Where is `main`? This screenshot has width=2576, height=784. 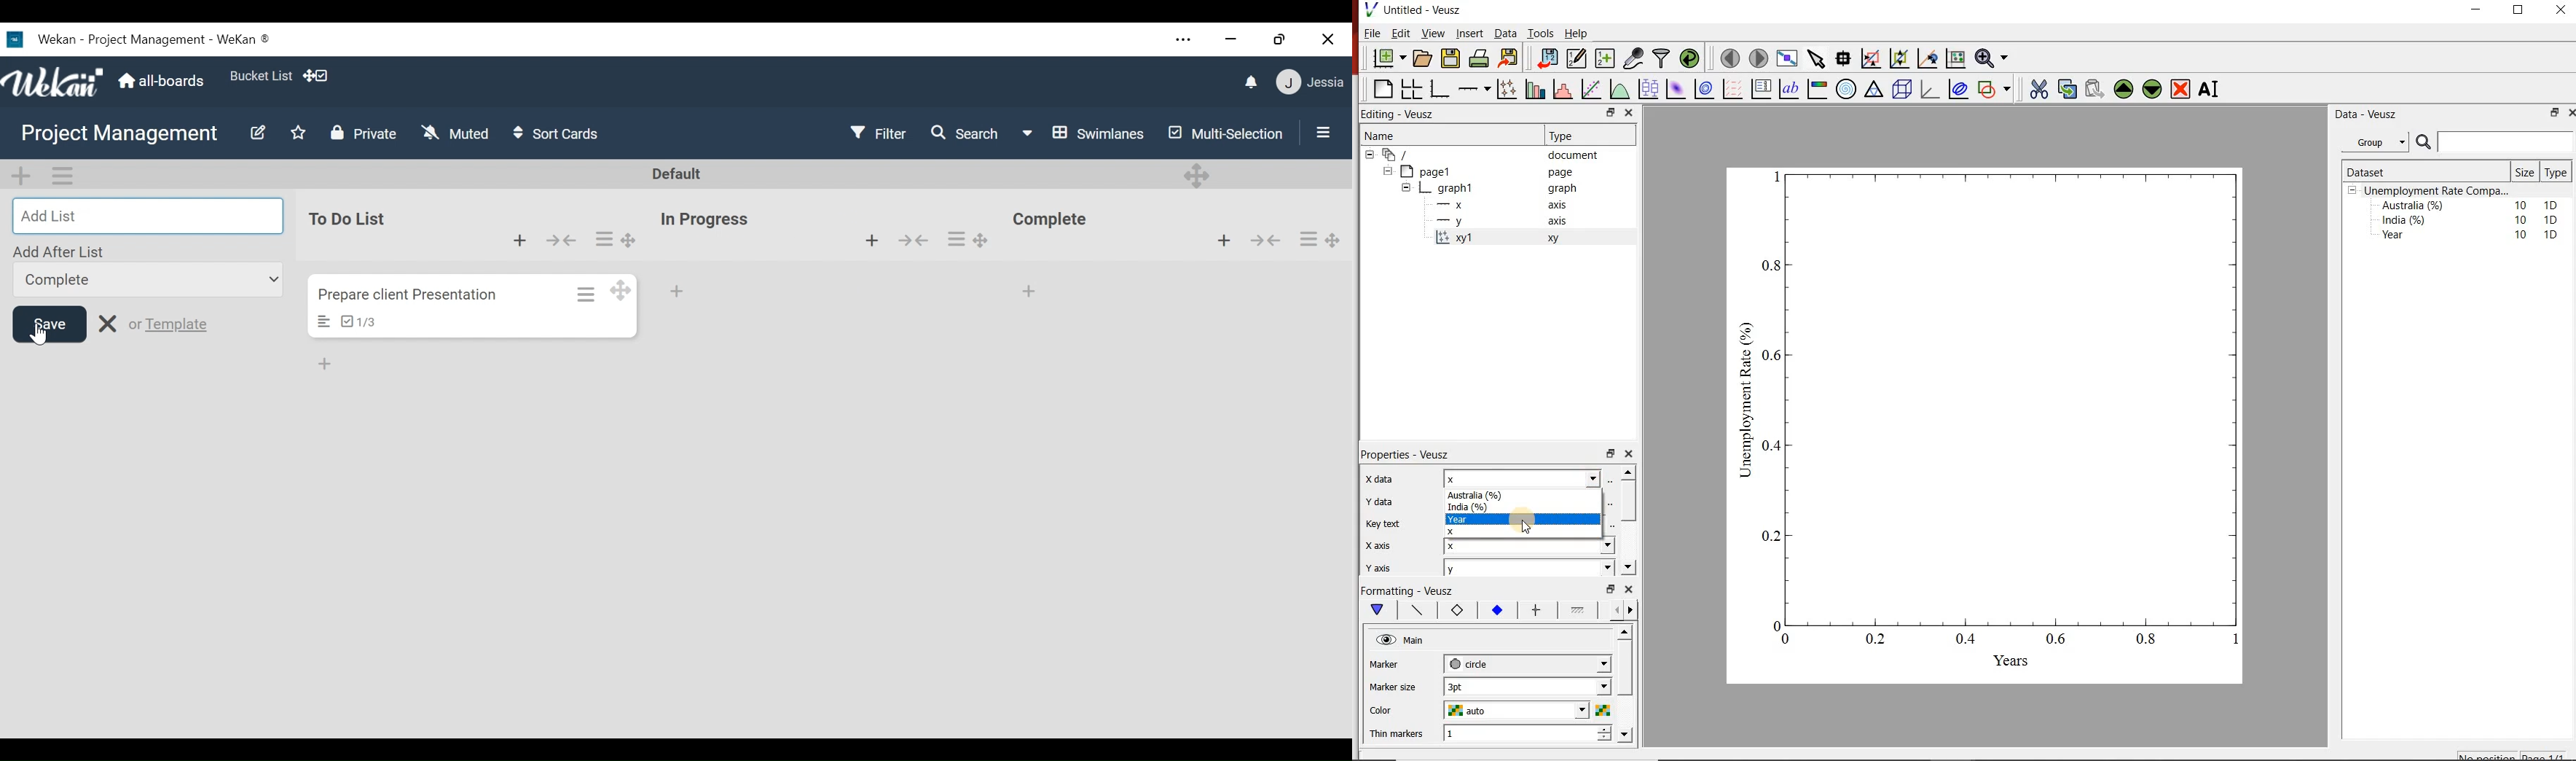 main is located at coordinates (1381, 610).